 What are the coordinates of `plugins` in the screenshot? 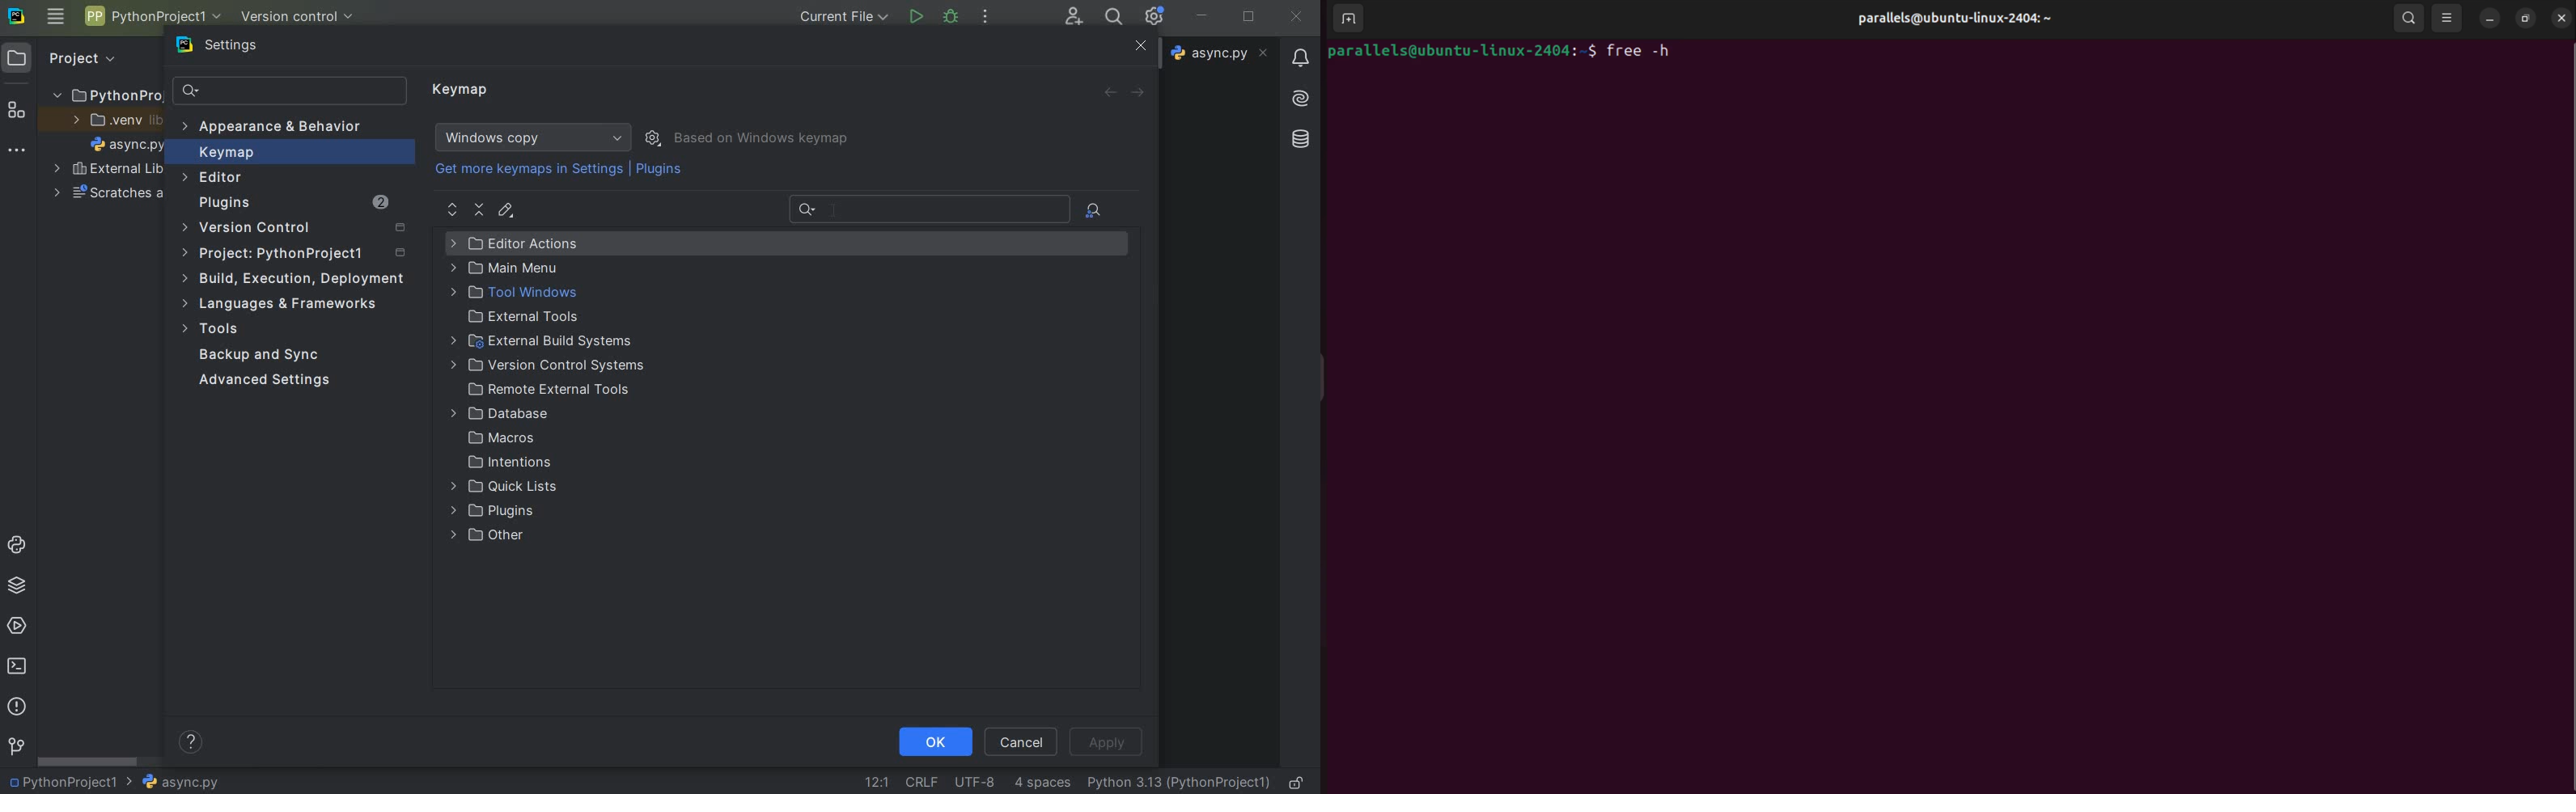 It's located at (292, 205).